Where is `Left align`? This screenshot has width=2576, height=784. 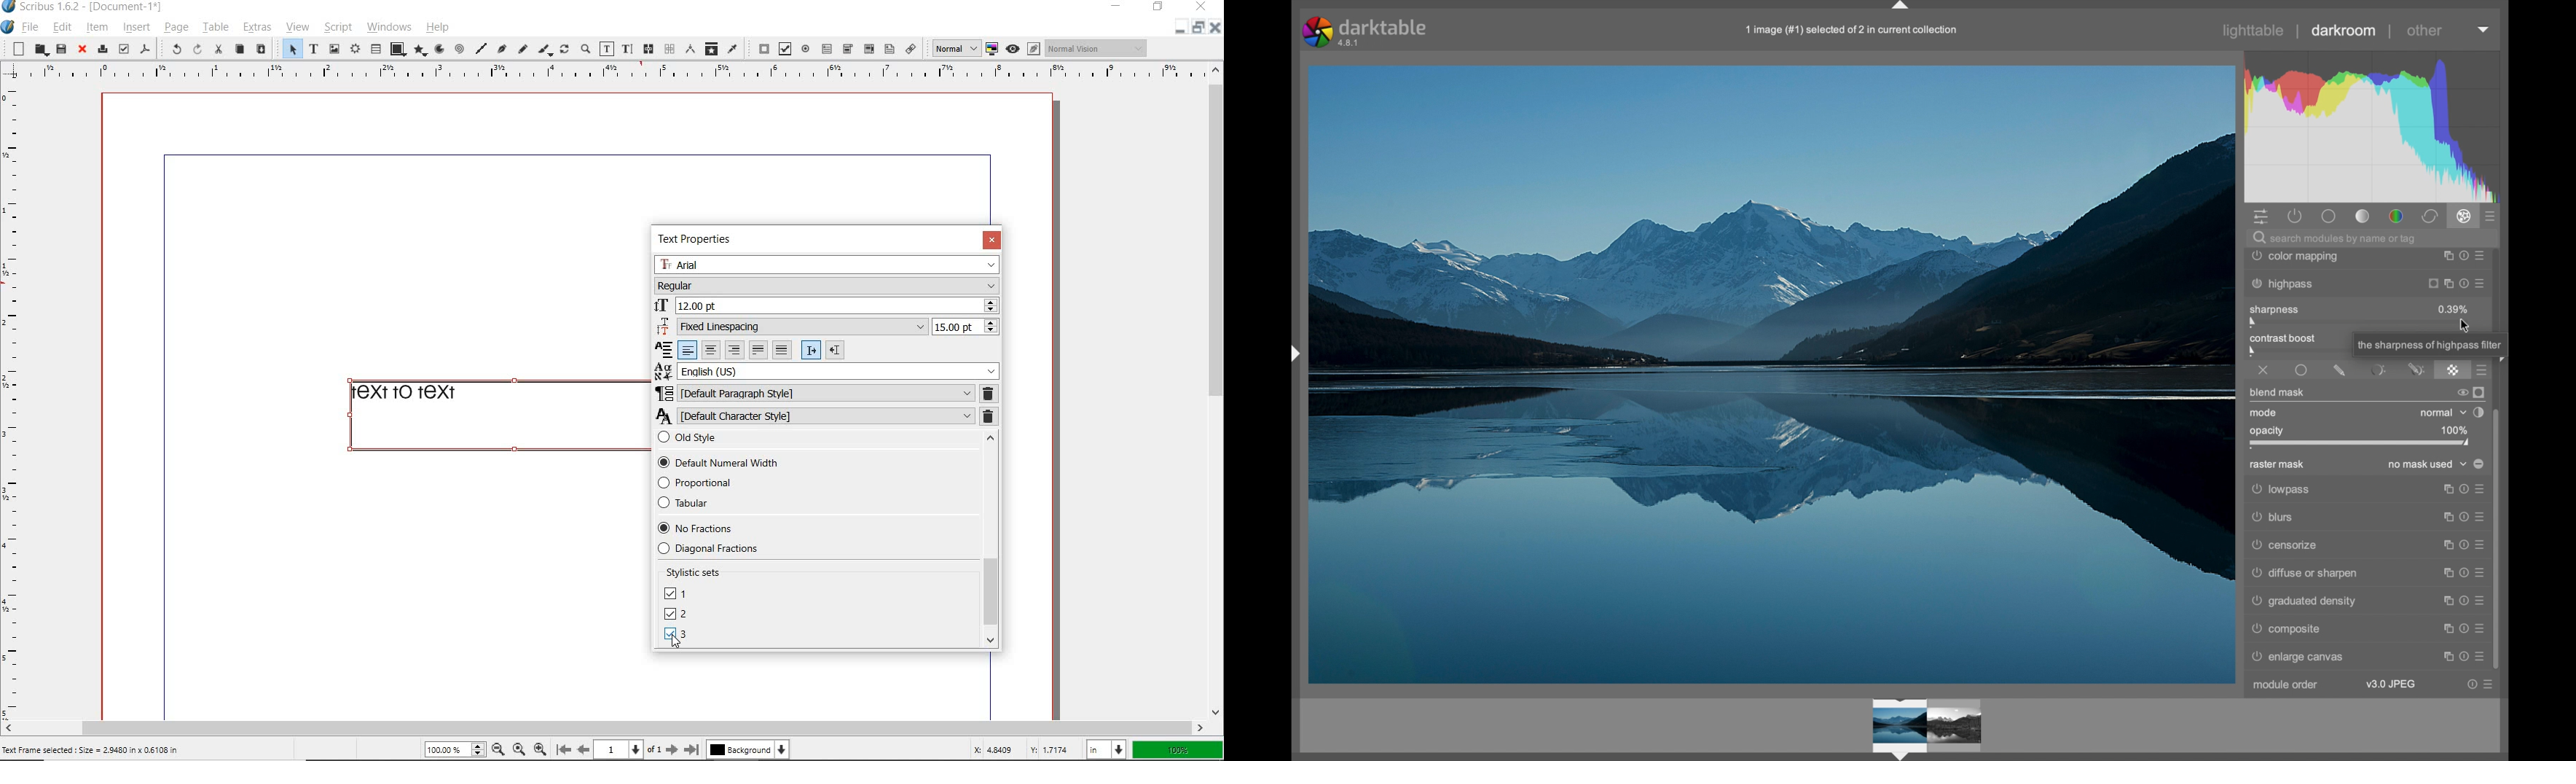 Left align is located at coordinates (688, 350).